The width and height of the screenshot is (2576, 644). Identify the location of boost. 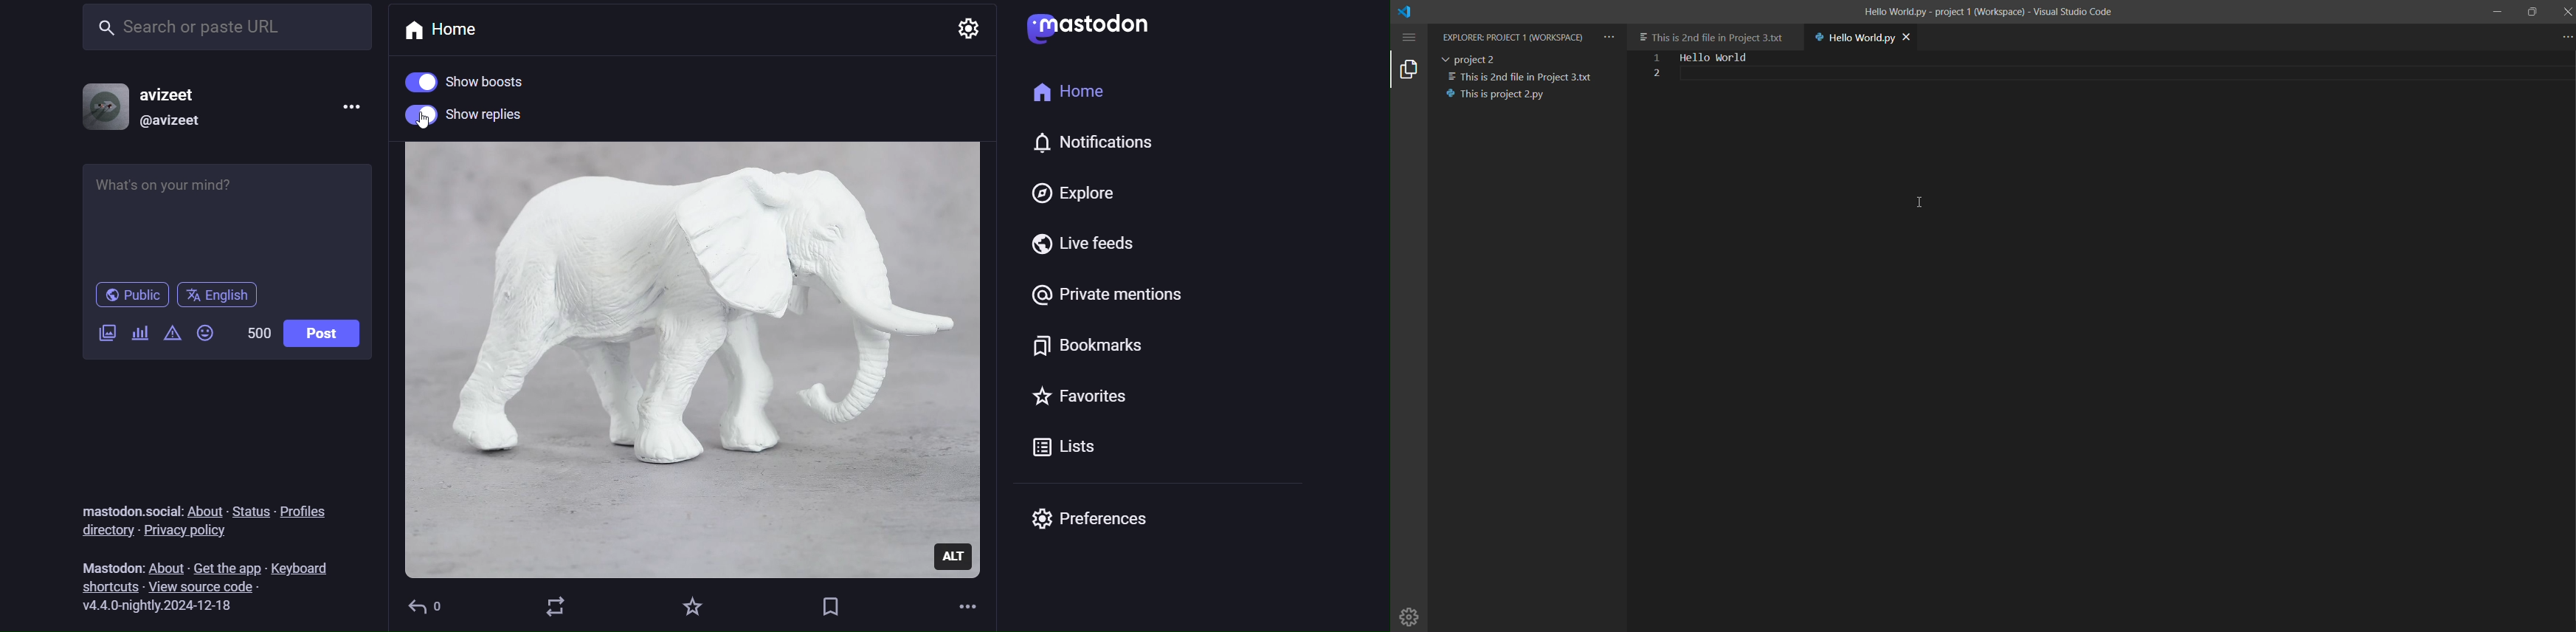
(556, 606).